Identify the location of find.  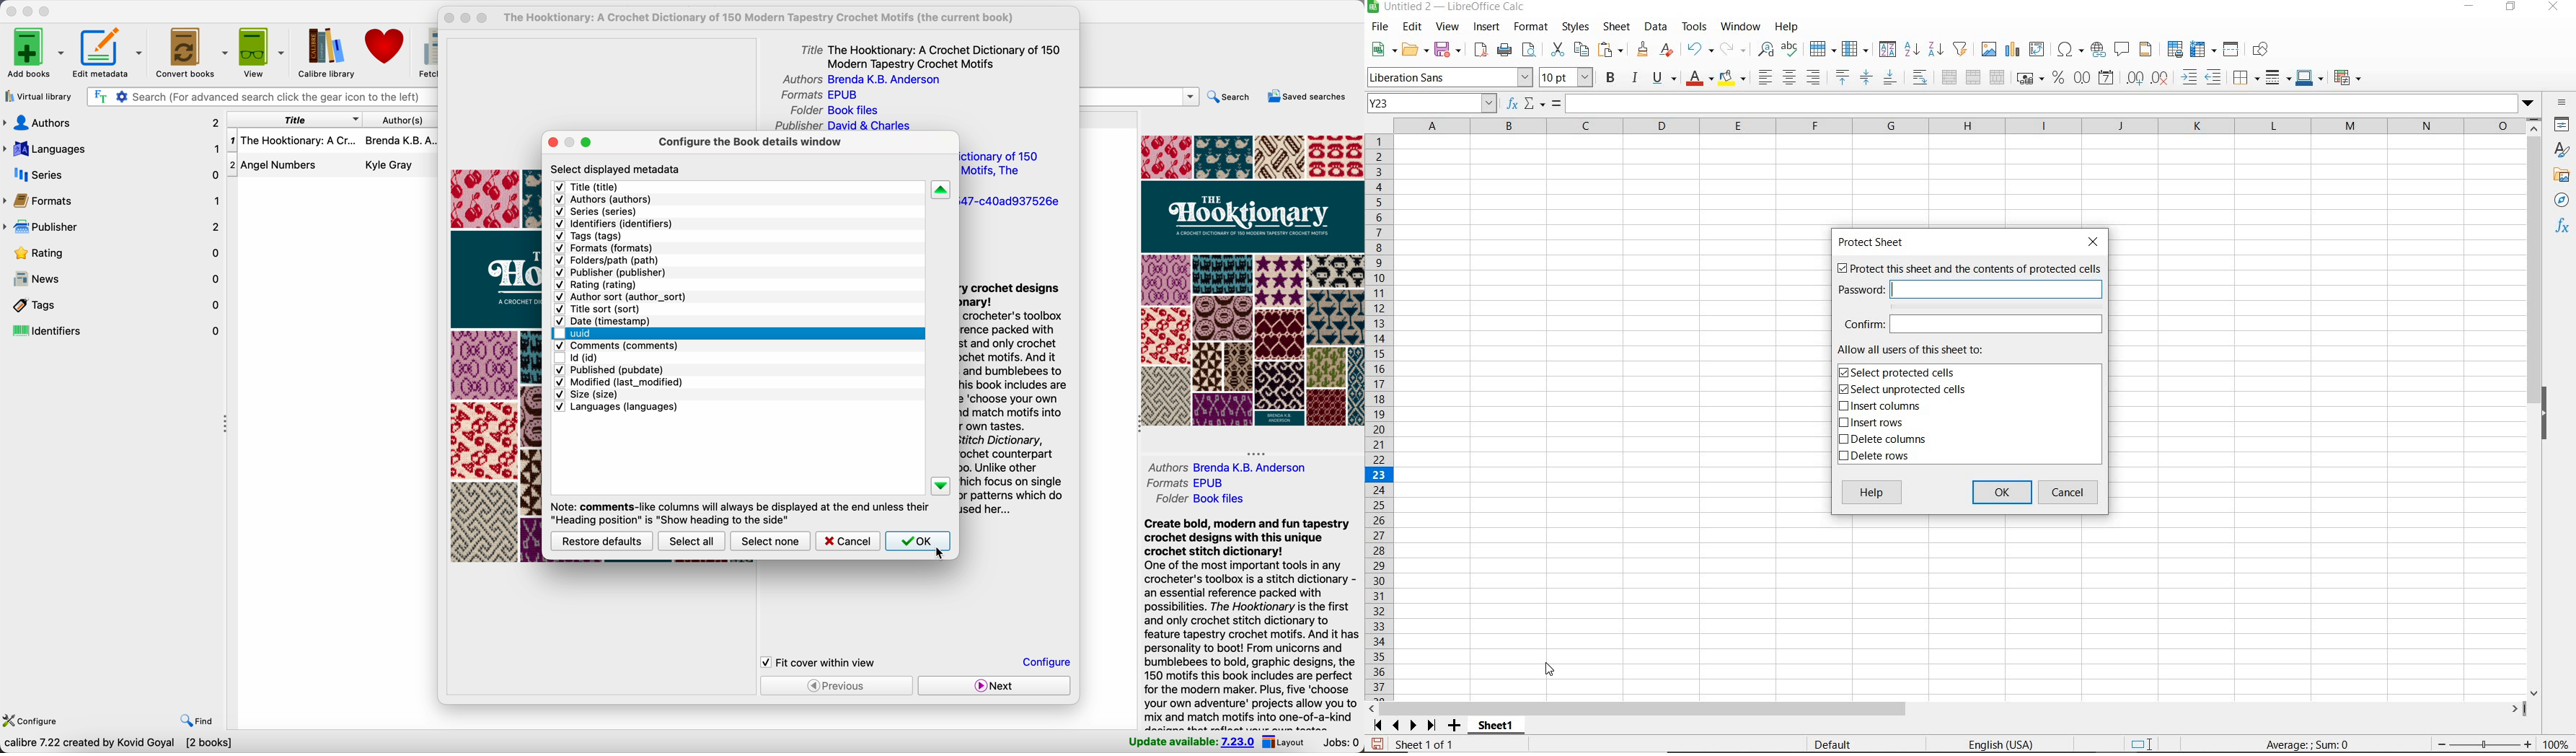
(198, 721).